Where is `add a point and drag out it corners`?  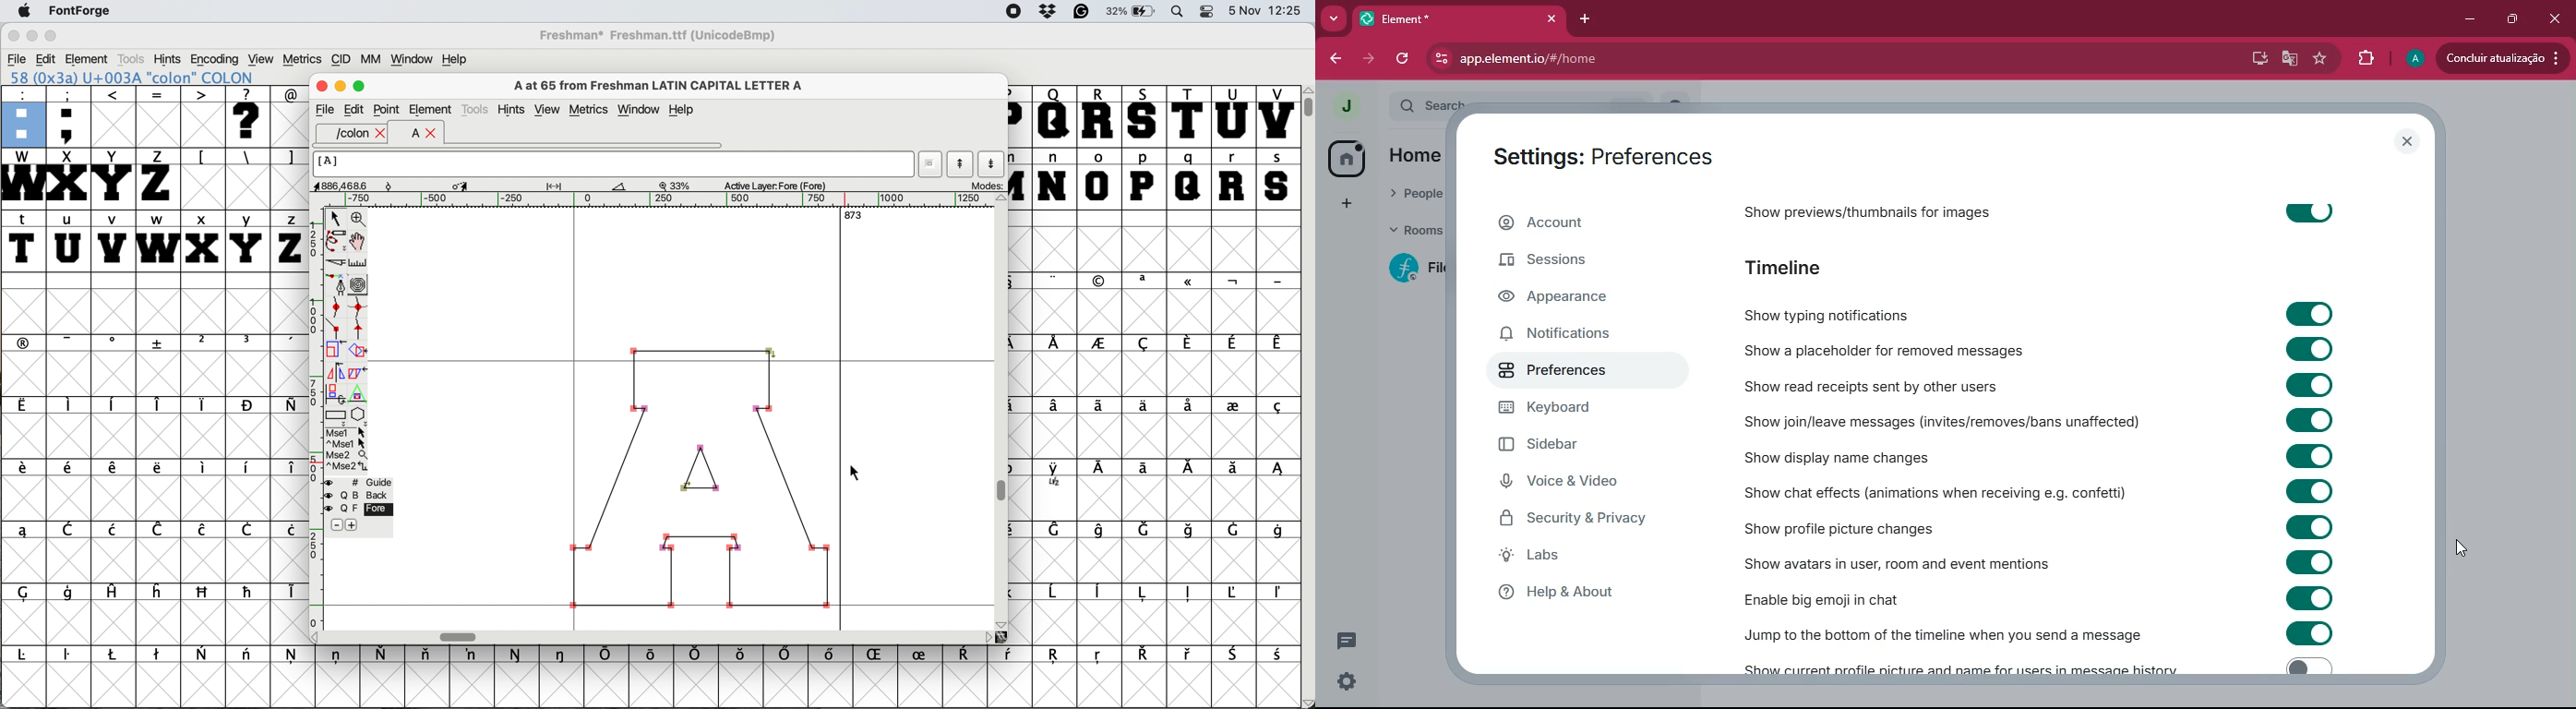 add a point and drag out it corners is located at coordinates (336, 285).